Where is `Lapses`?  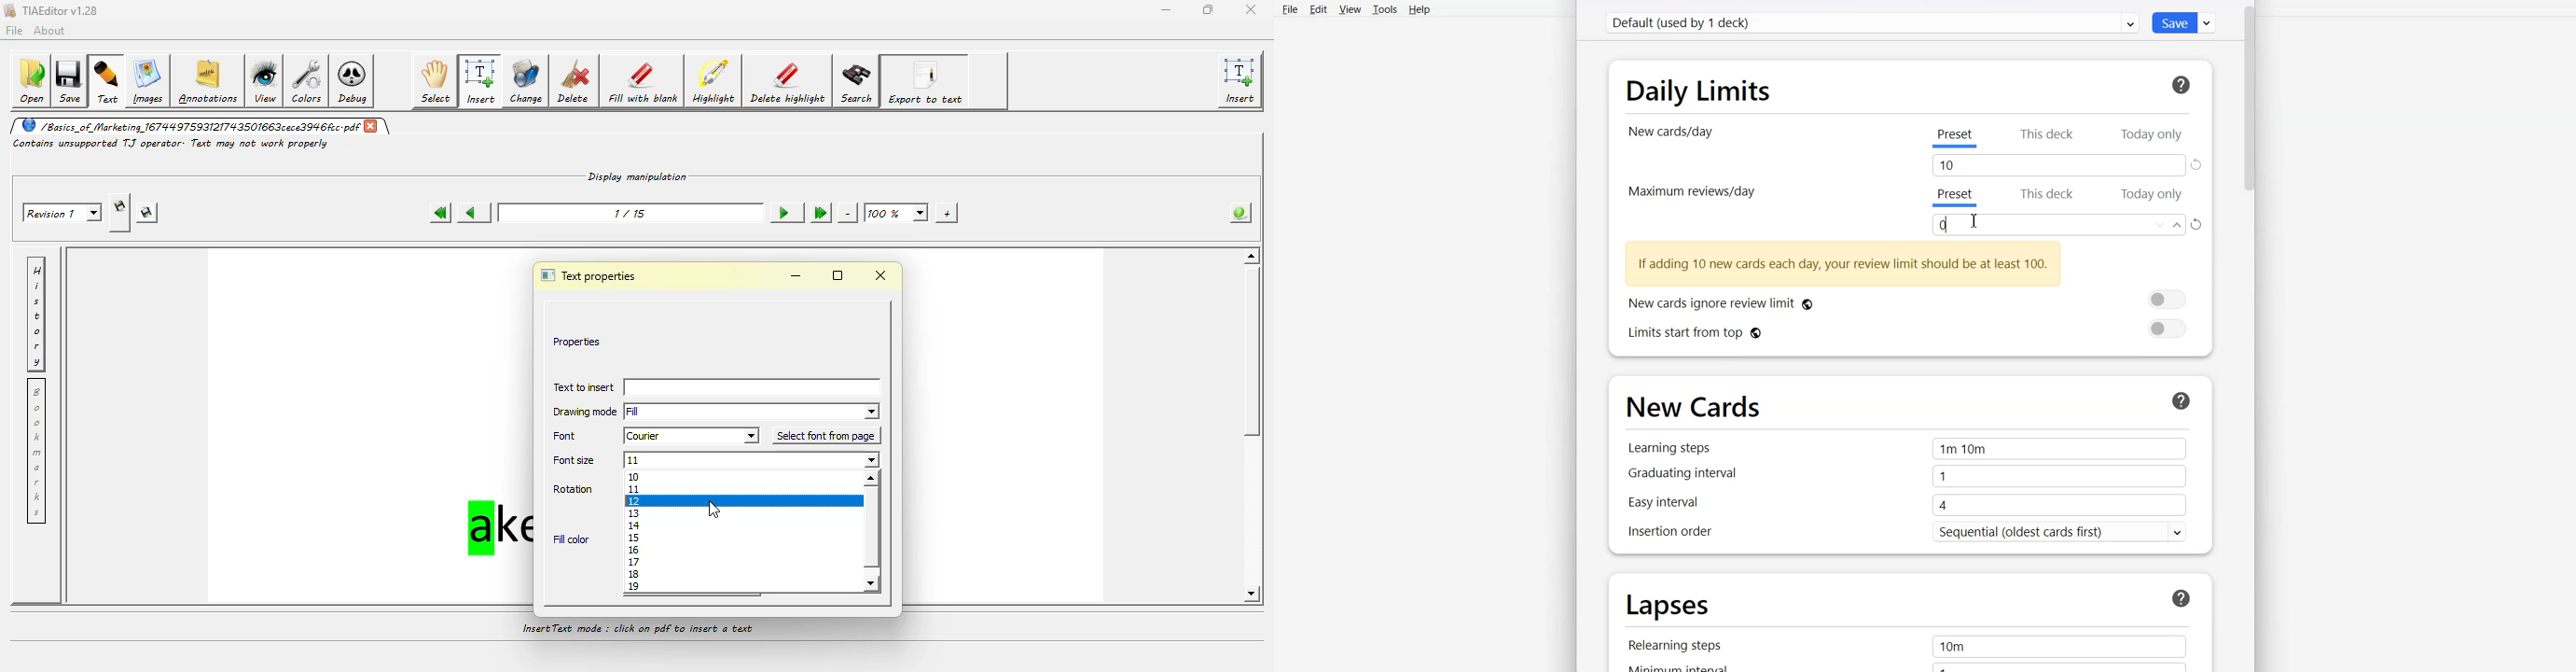
Lapses is located at coordinates (1668, 605).